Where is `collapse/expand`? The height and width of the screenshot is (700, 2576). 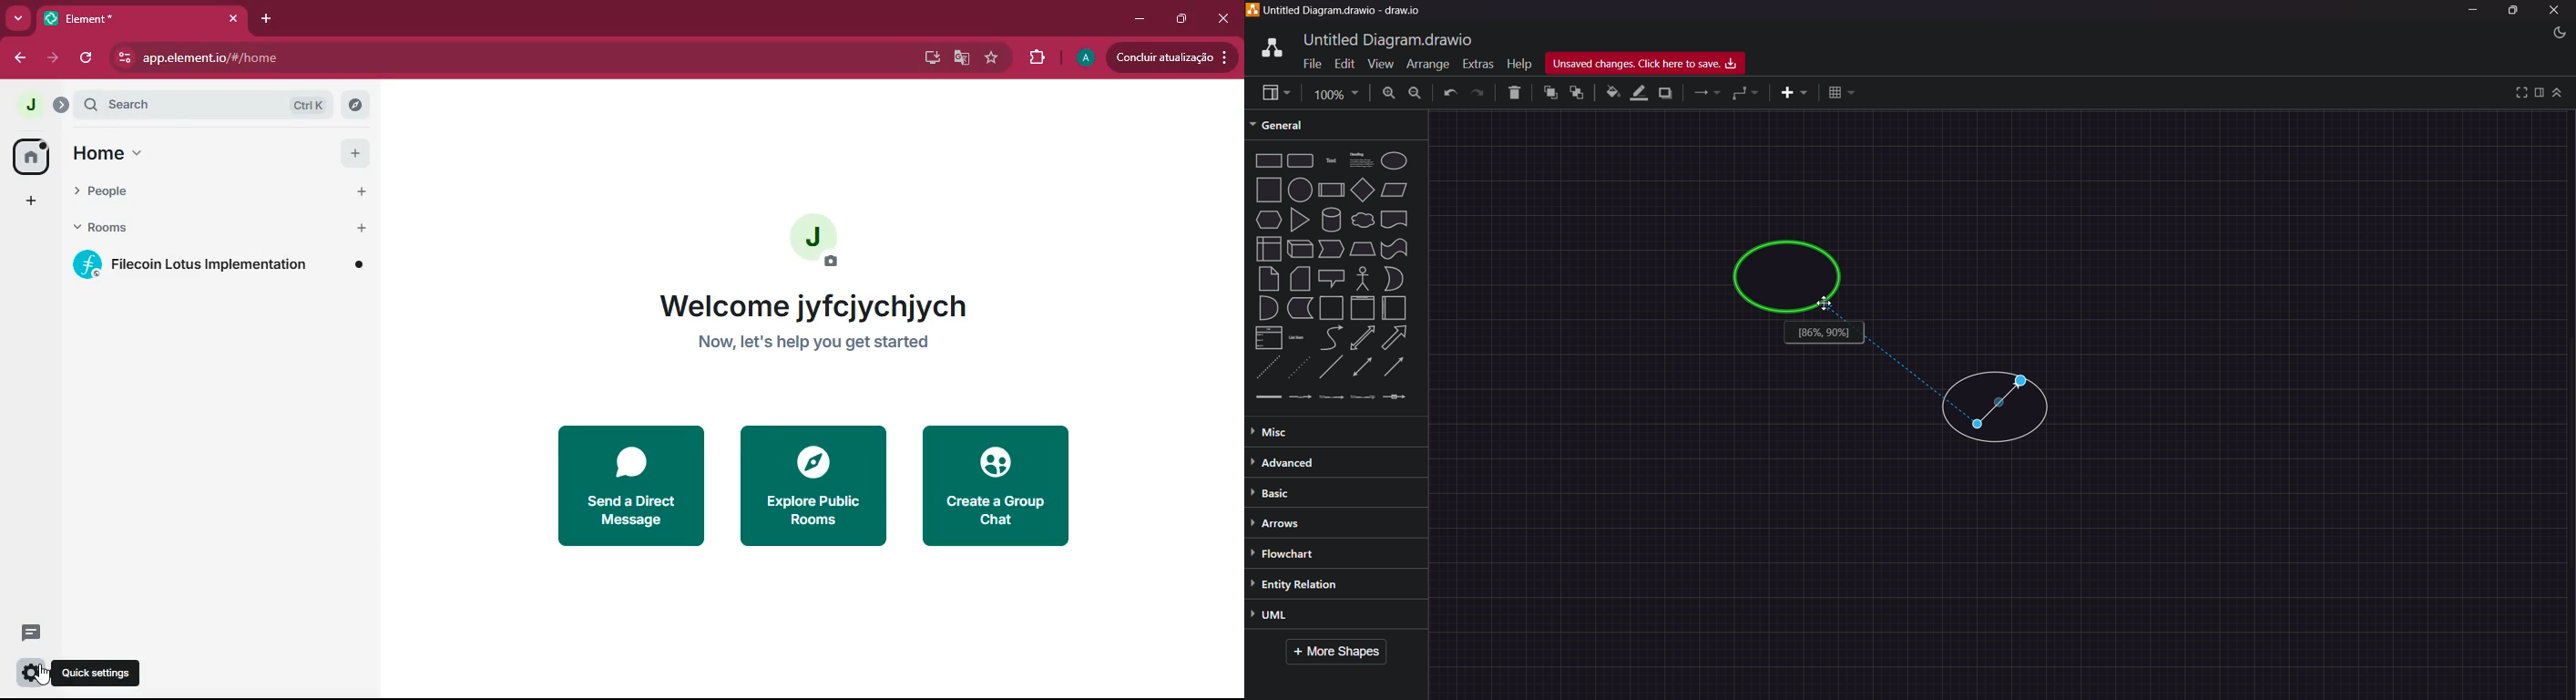 collapse/expand is located at coordinates (2559, 93).